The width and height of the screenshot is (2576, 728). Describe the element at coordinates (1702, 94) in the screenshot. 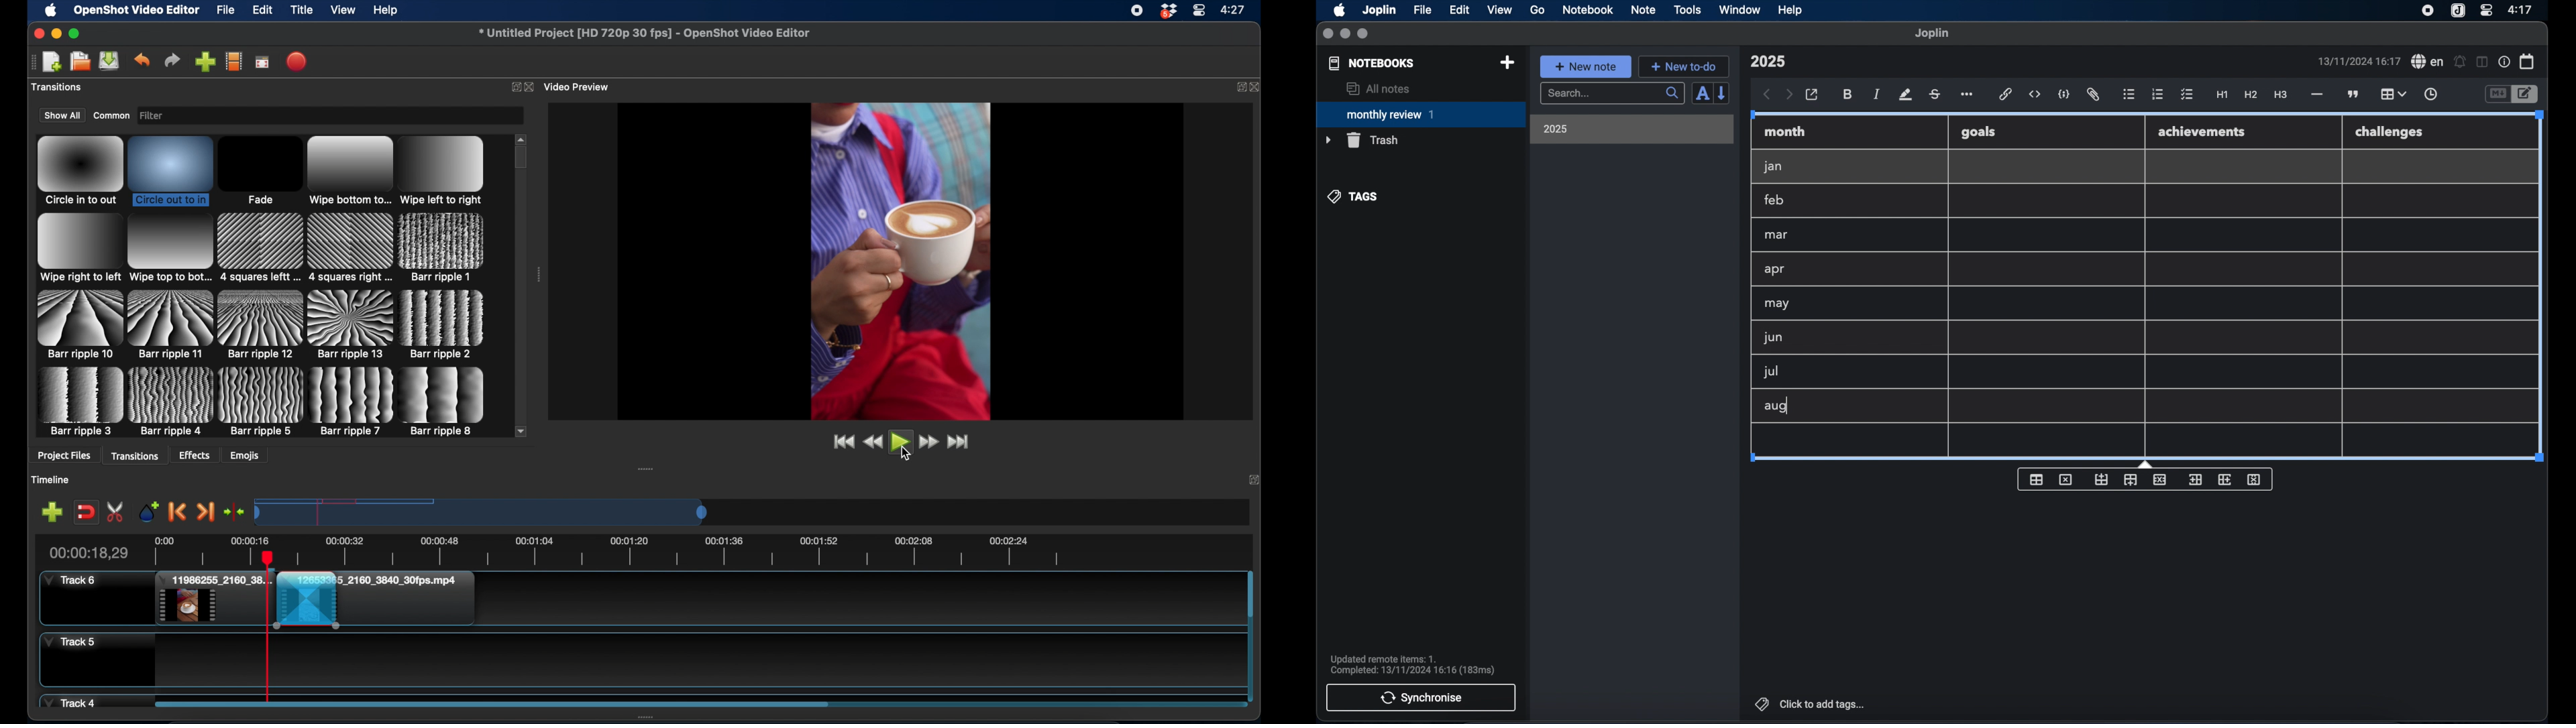

I see `sort order field` at that location.